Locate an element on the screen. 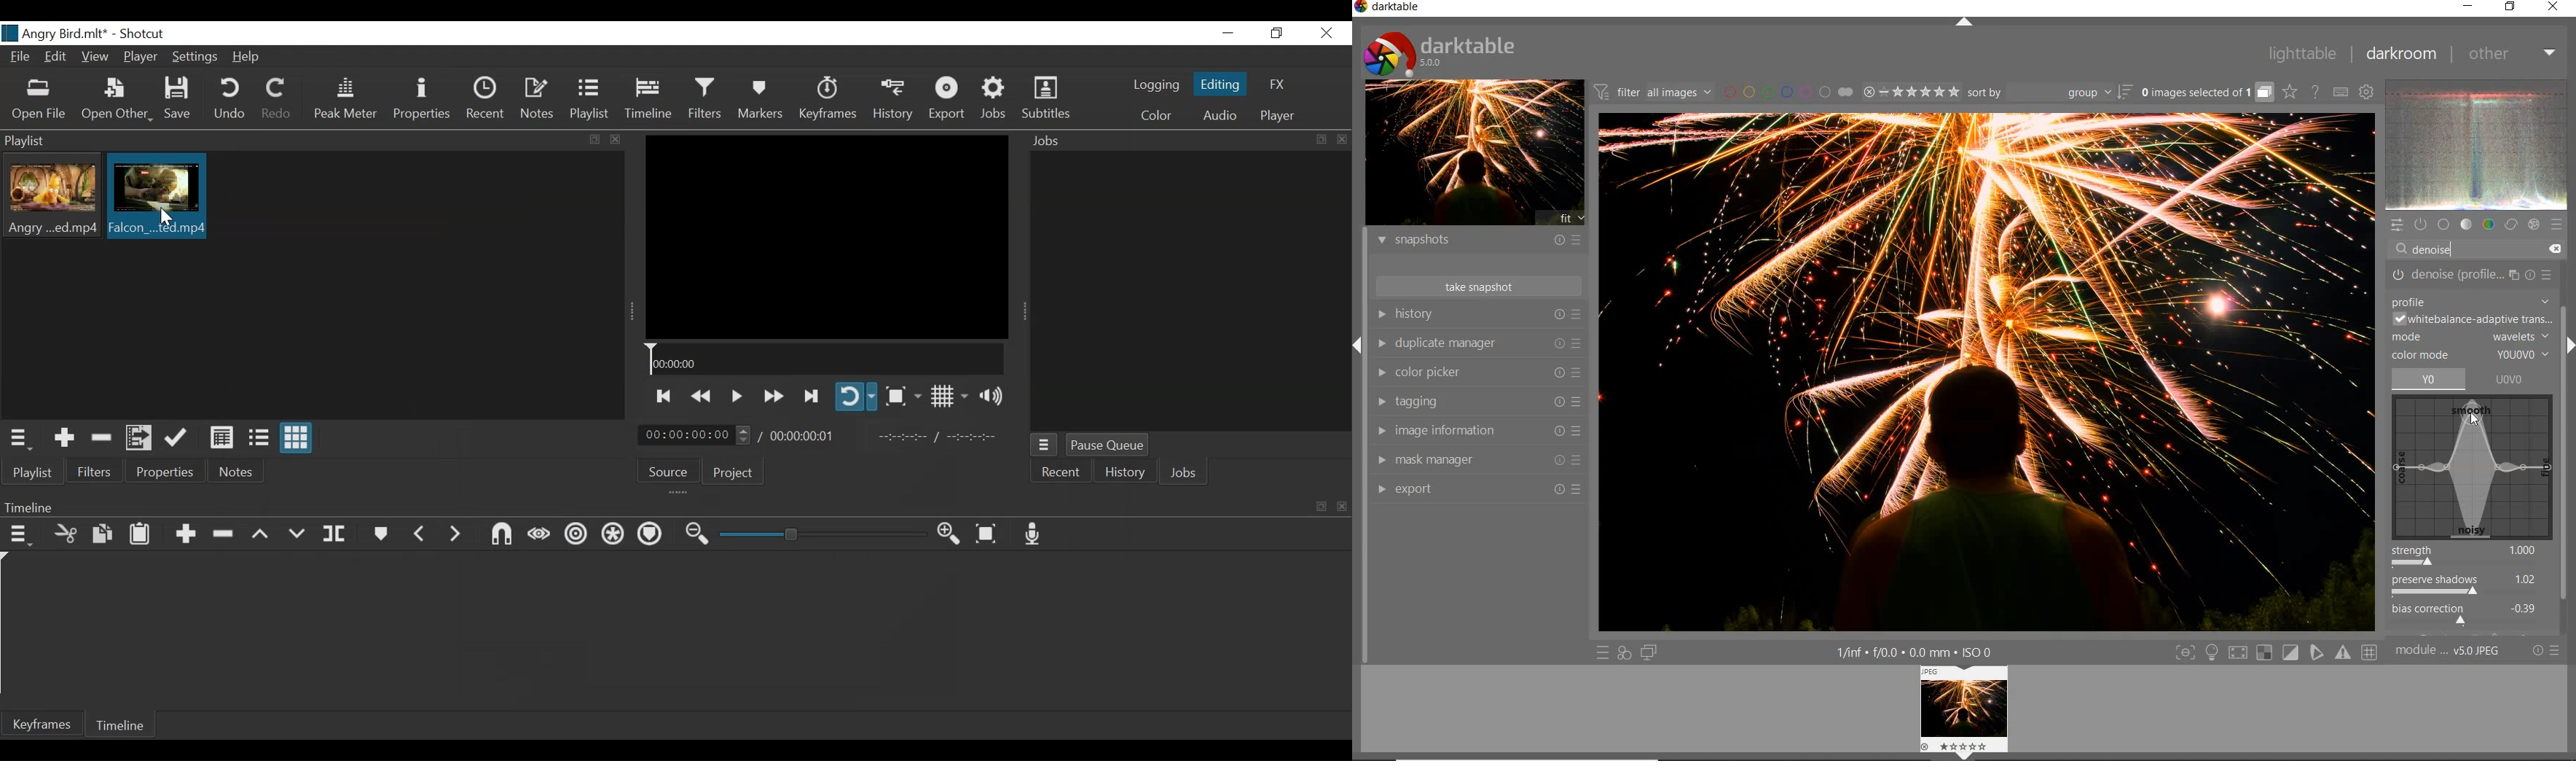 Image resolution: width=2576 pixels, height=784 pixels. Add files to the playlist is located at coordinates (141, 436).